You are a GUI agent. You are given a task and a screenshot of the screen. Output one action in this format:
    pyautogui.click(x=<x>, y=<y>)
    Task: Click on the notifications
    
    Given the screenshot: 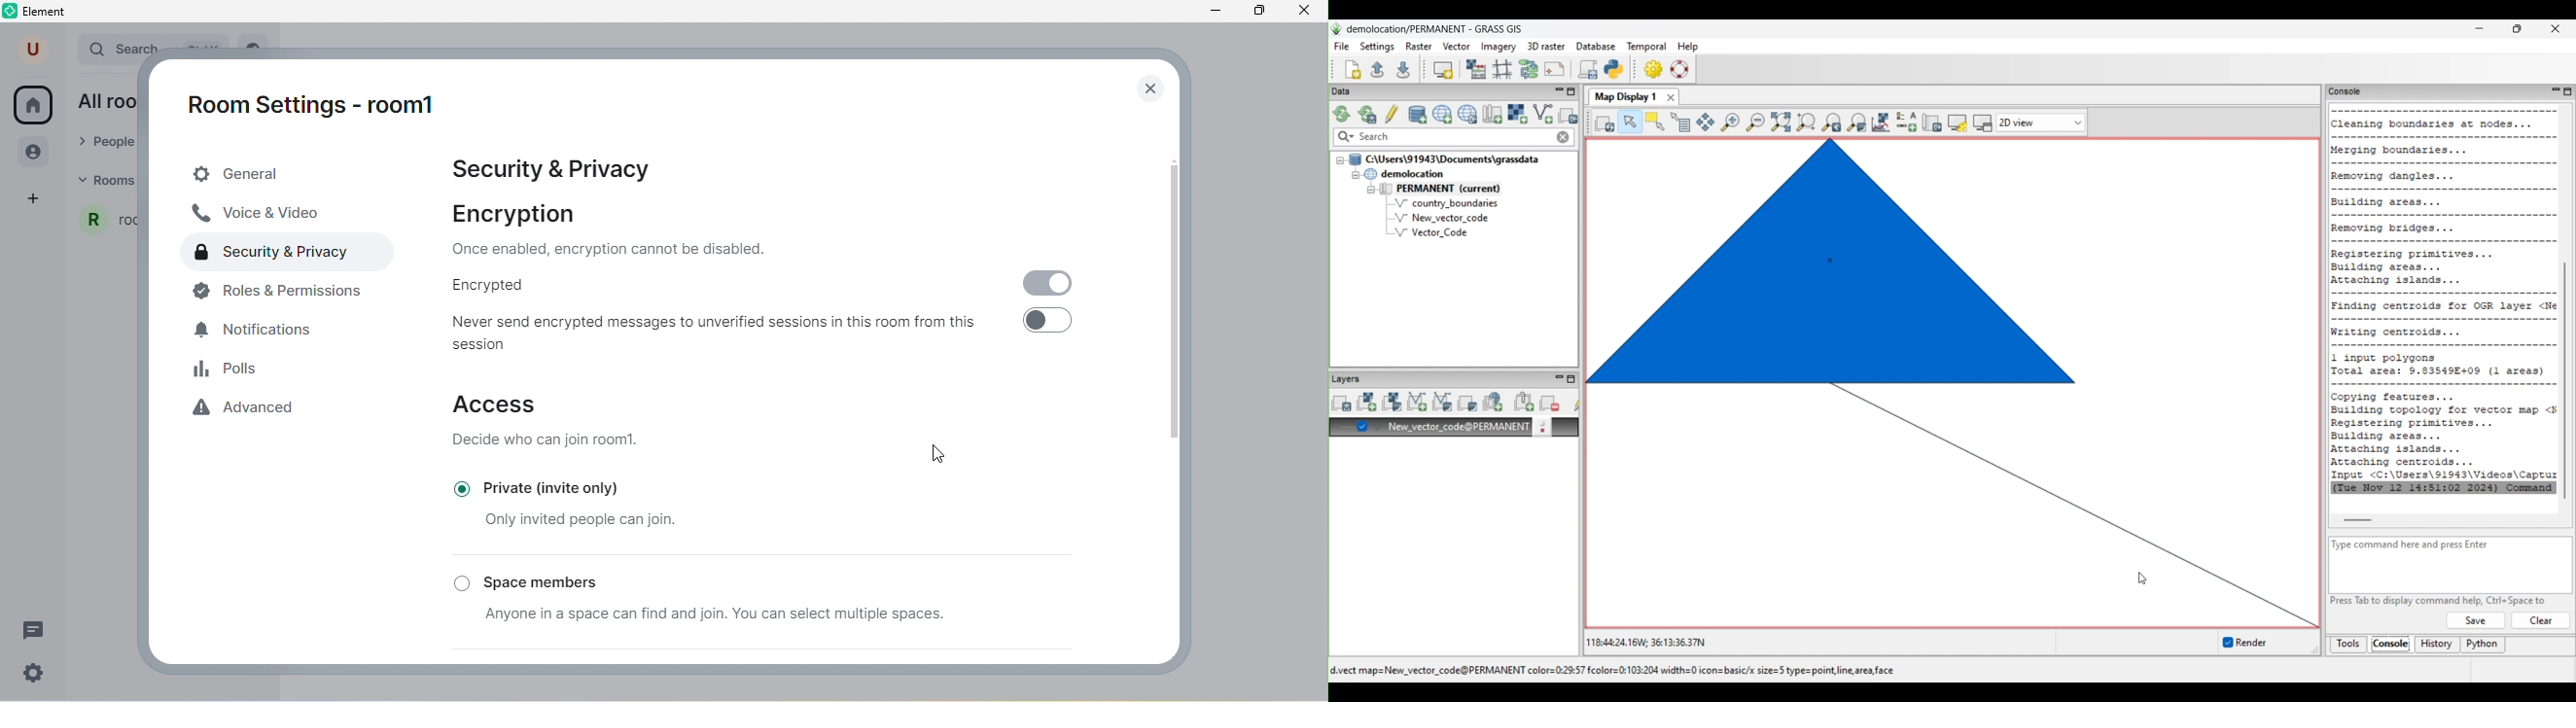 What is the action you would take?
    pyautogui.click(x=265, y=331)
    